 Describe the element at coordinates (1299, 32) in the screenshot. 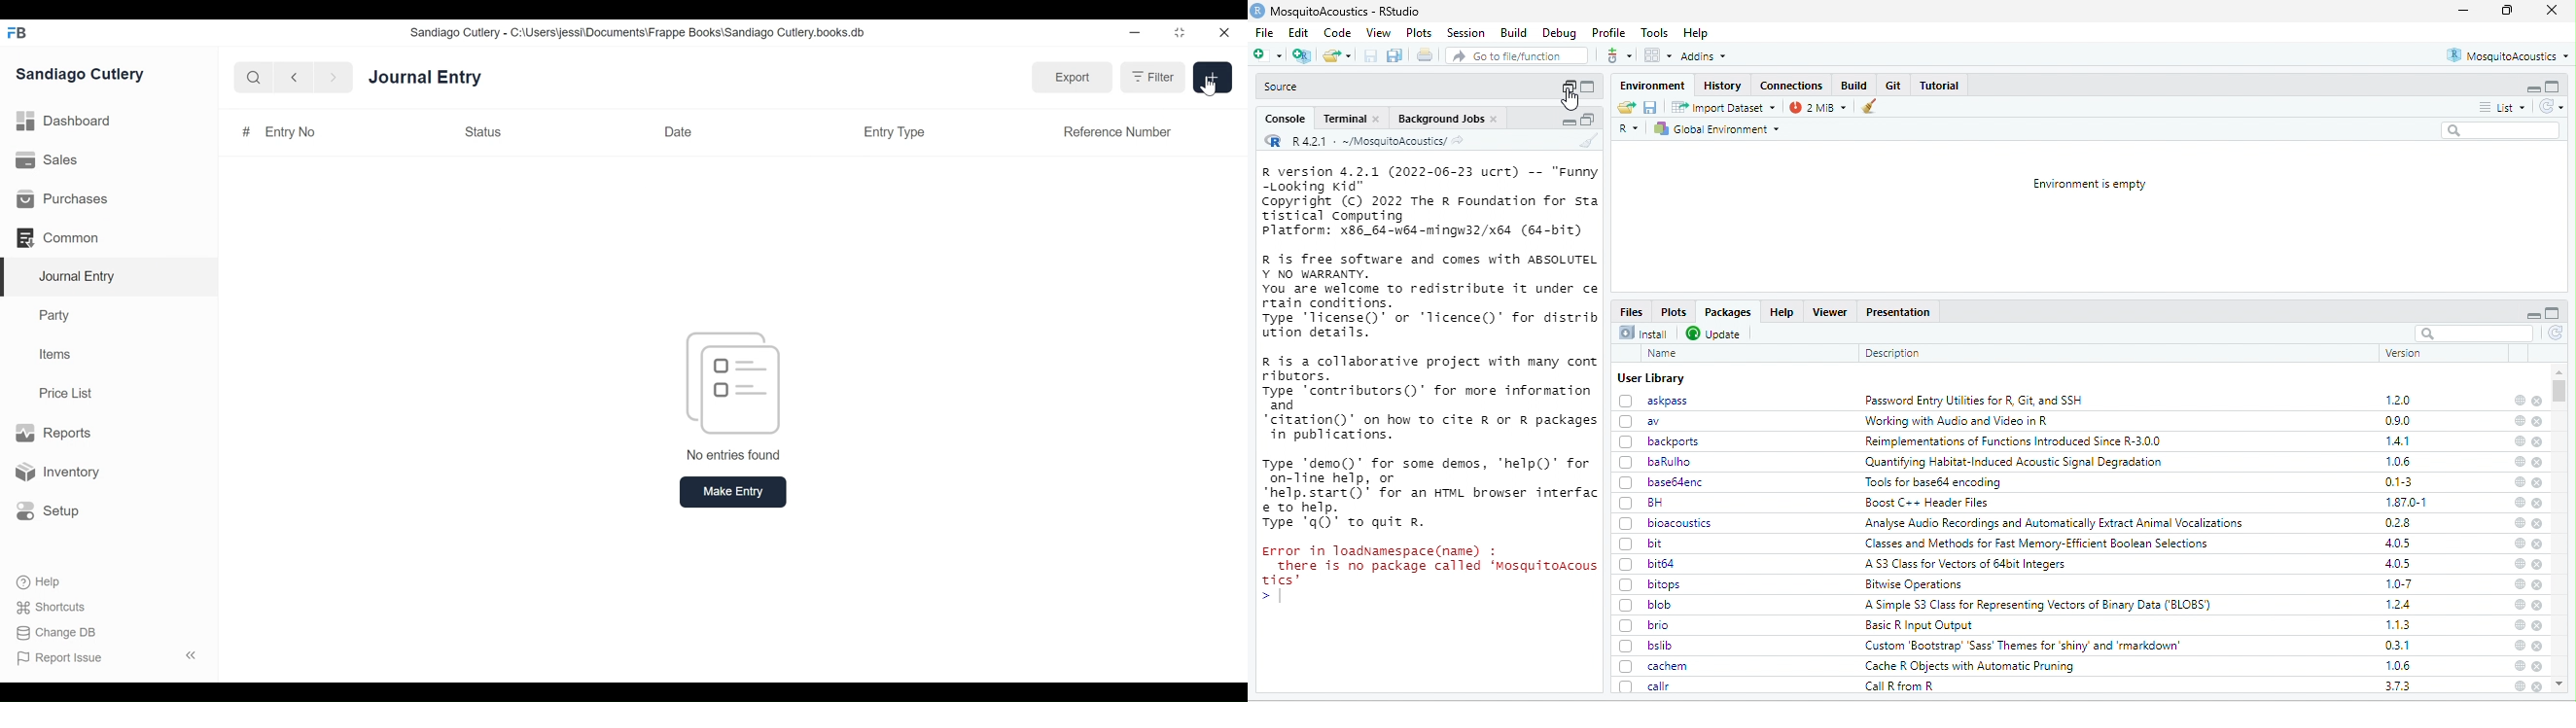

I see `Edit` at that location.